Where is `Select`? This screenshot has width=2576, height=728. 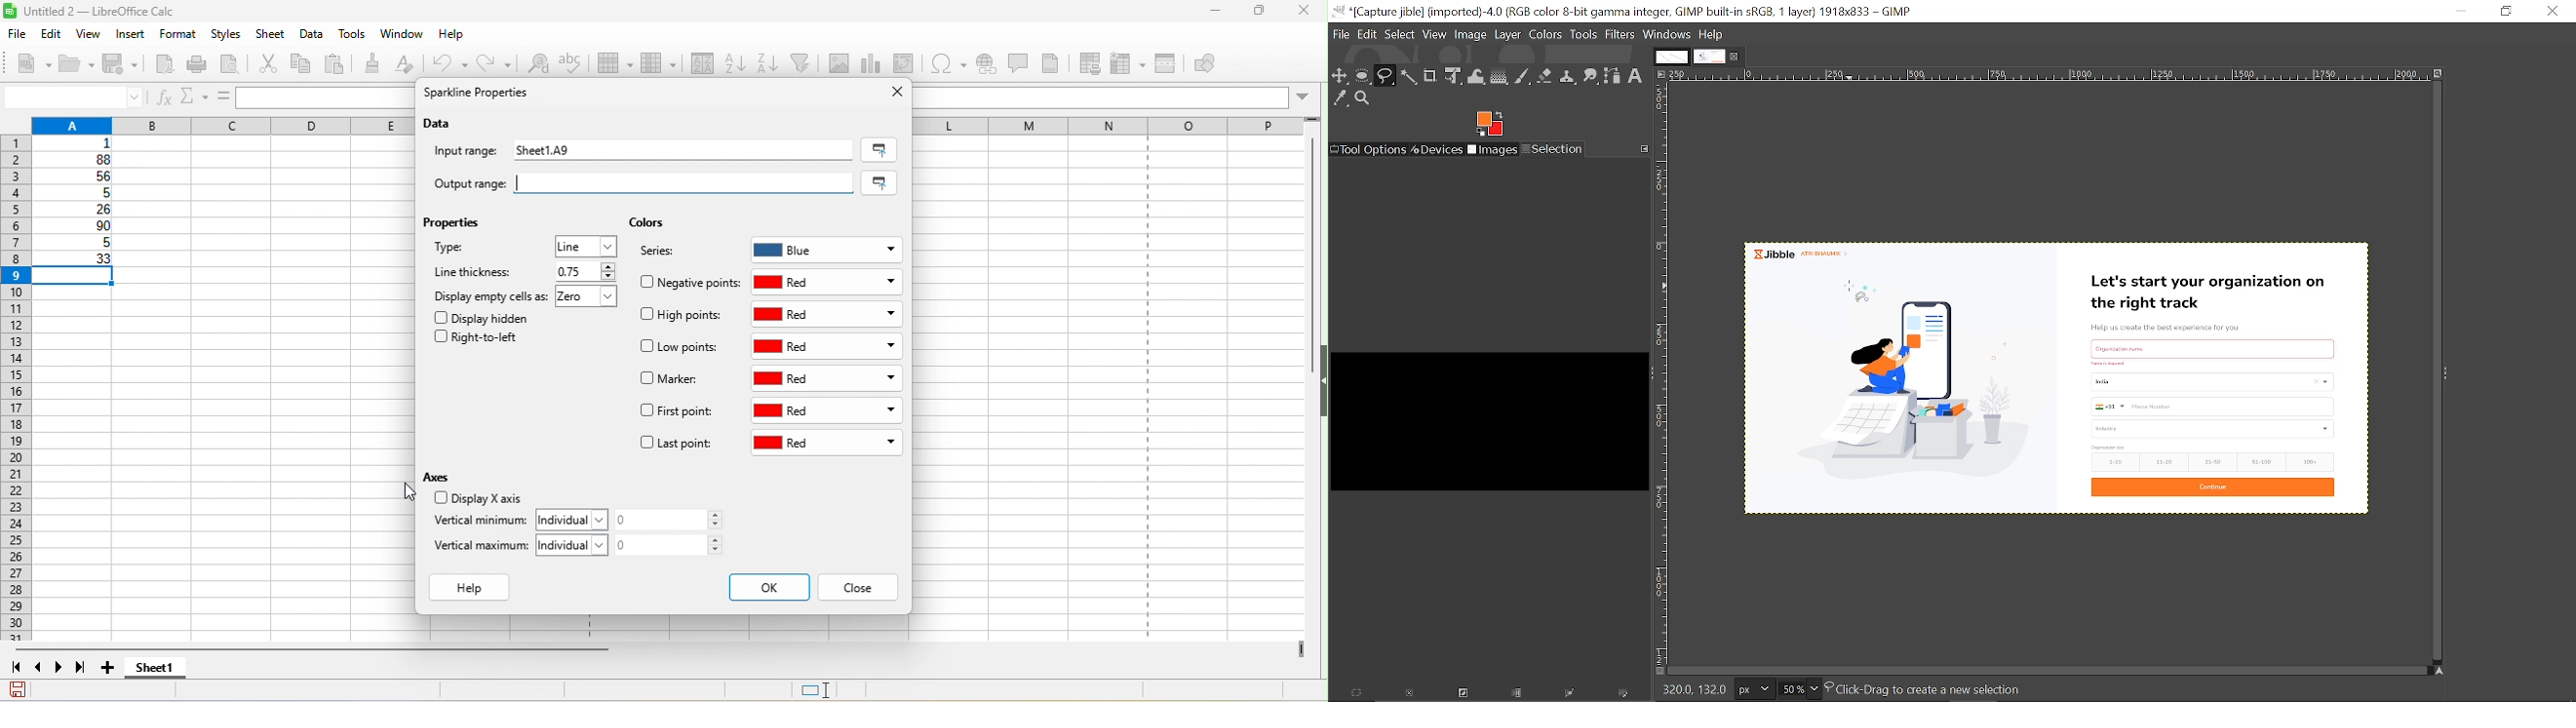 Select is located at coordinates (1400, 33).